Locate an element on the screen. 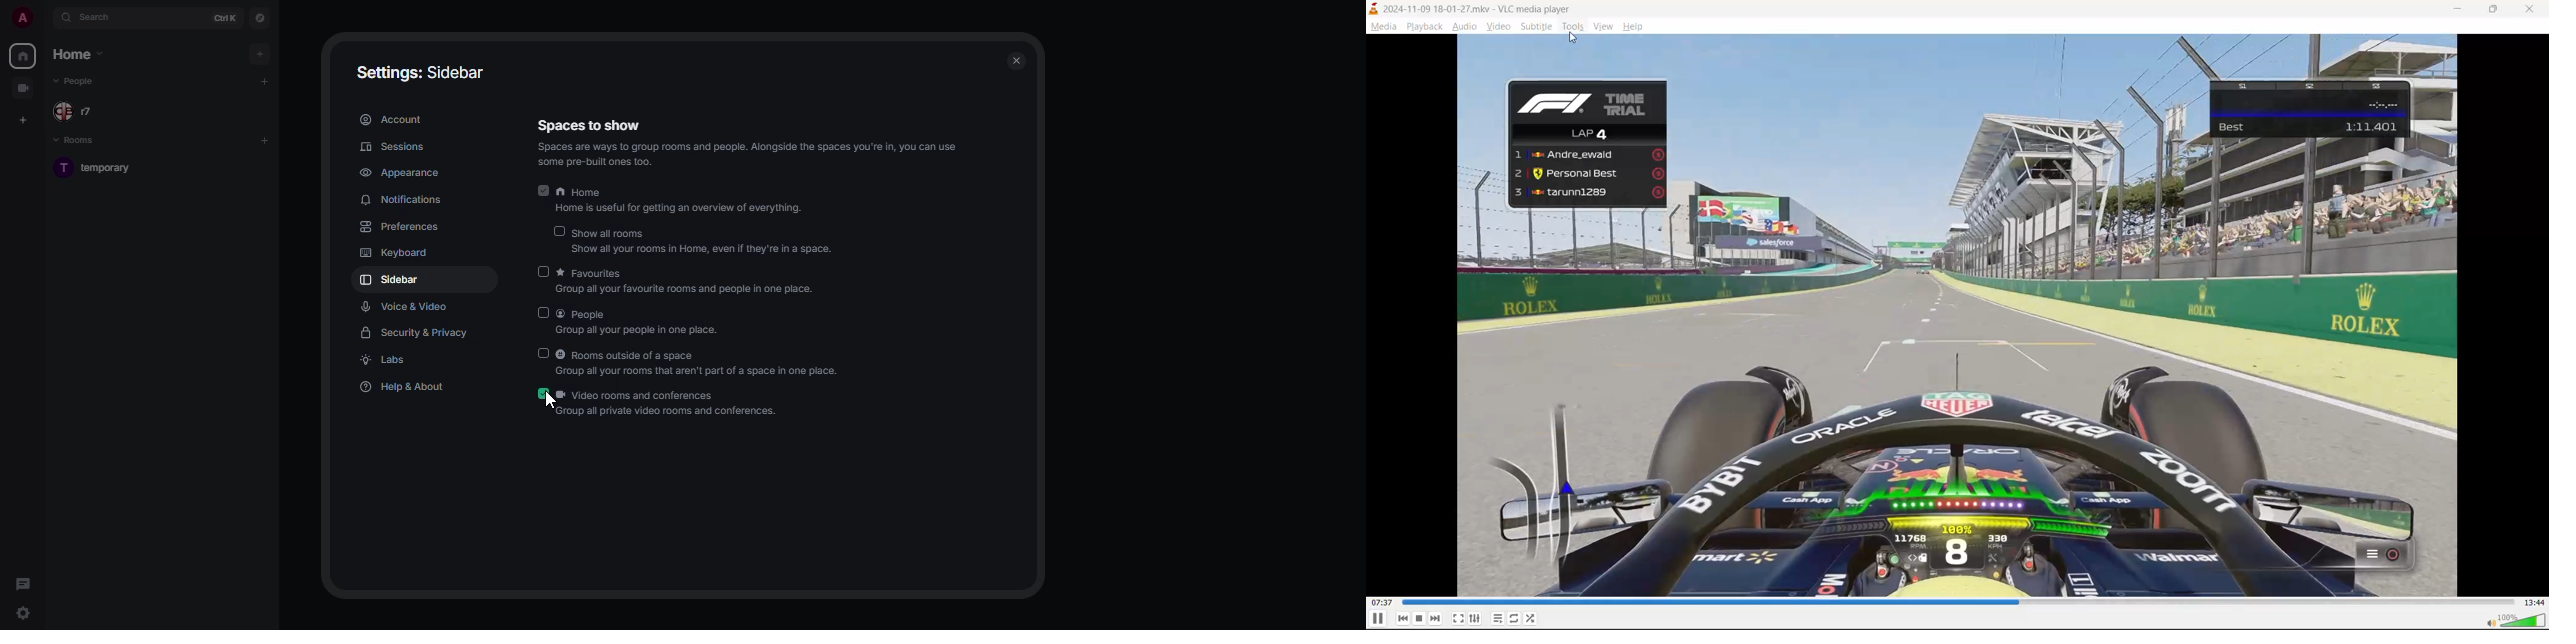 The height and width of the screenshot is (644, 2576). playback is located at coordinates (1425, 25).